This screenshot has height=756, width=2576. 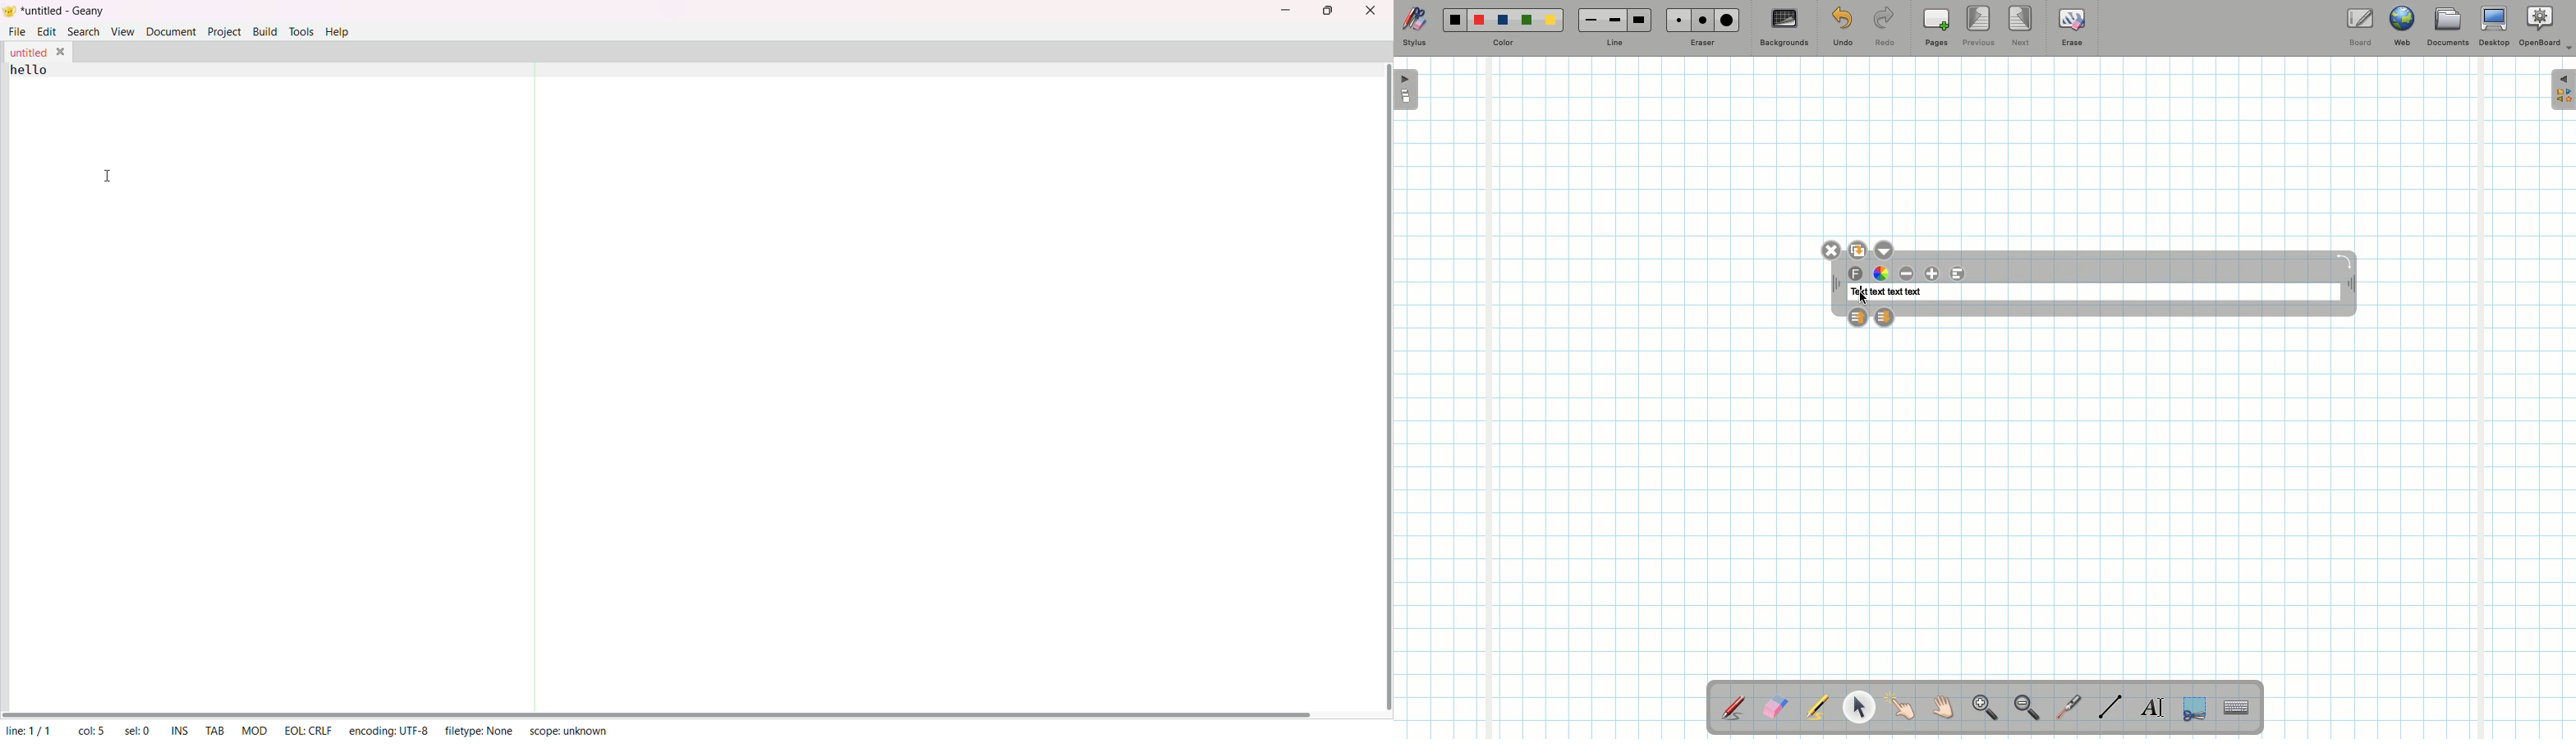 I want to click on Move, so click(x=2349, y=286).